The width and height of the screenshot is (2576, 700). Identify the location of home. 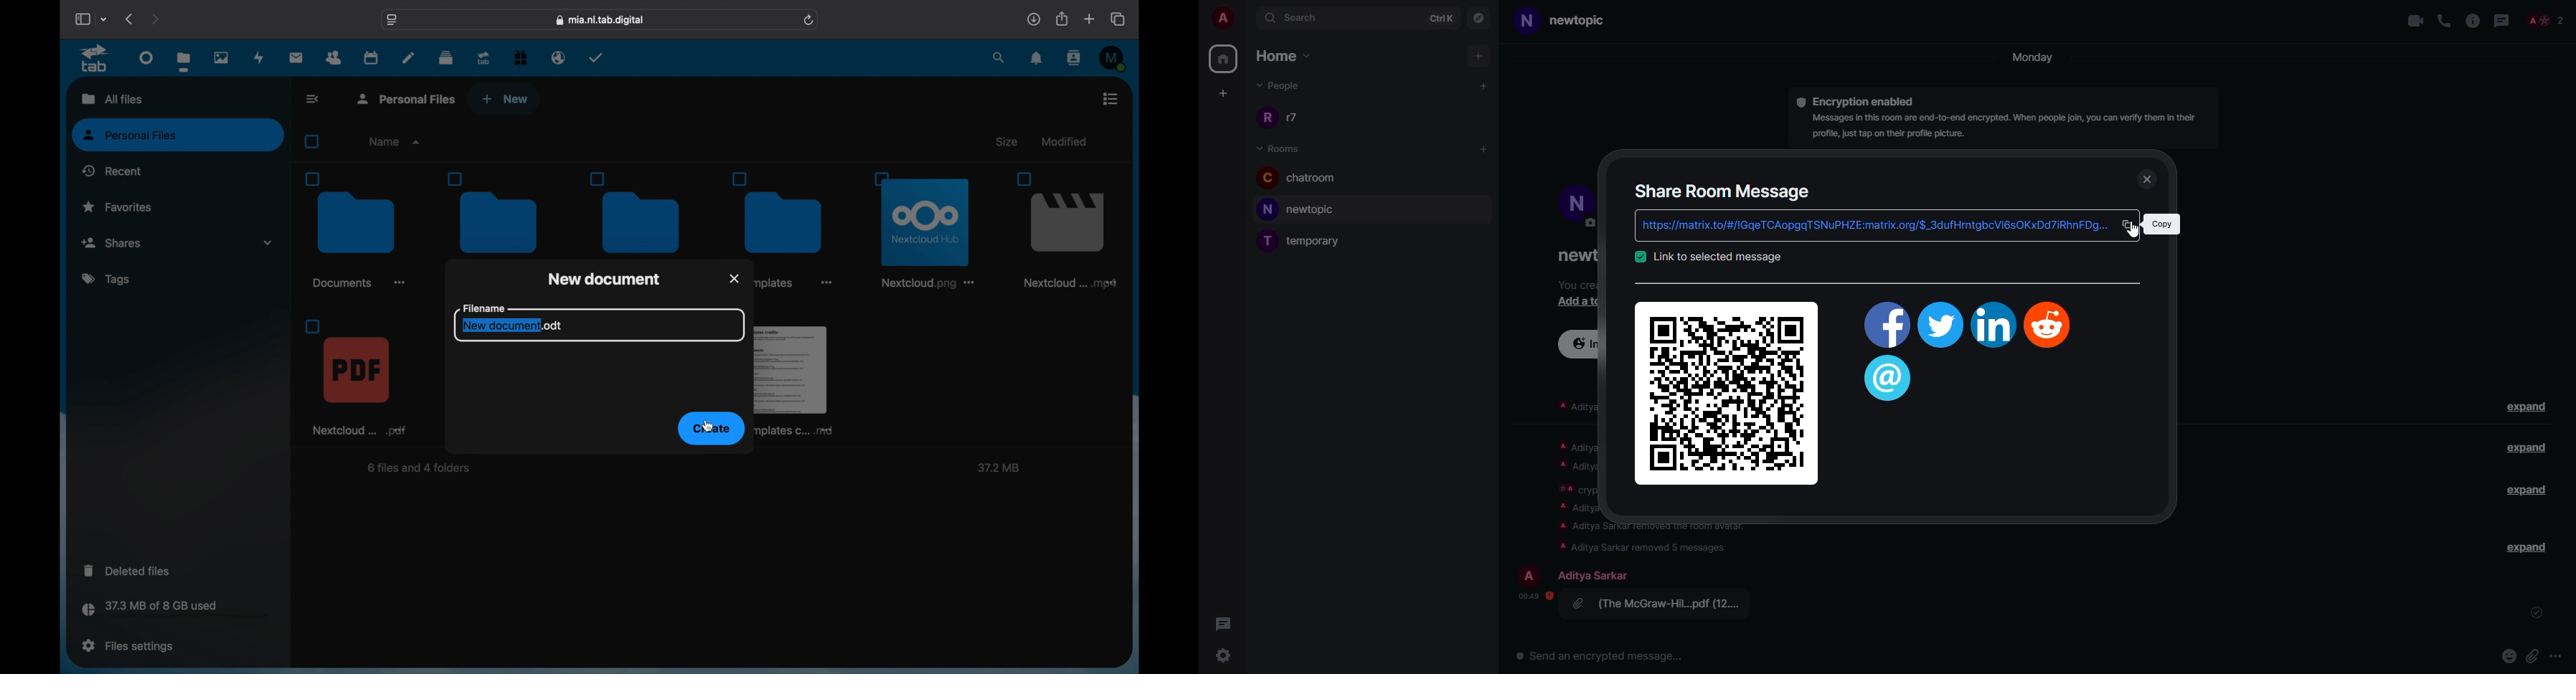
(1225, 58).